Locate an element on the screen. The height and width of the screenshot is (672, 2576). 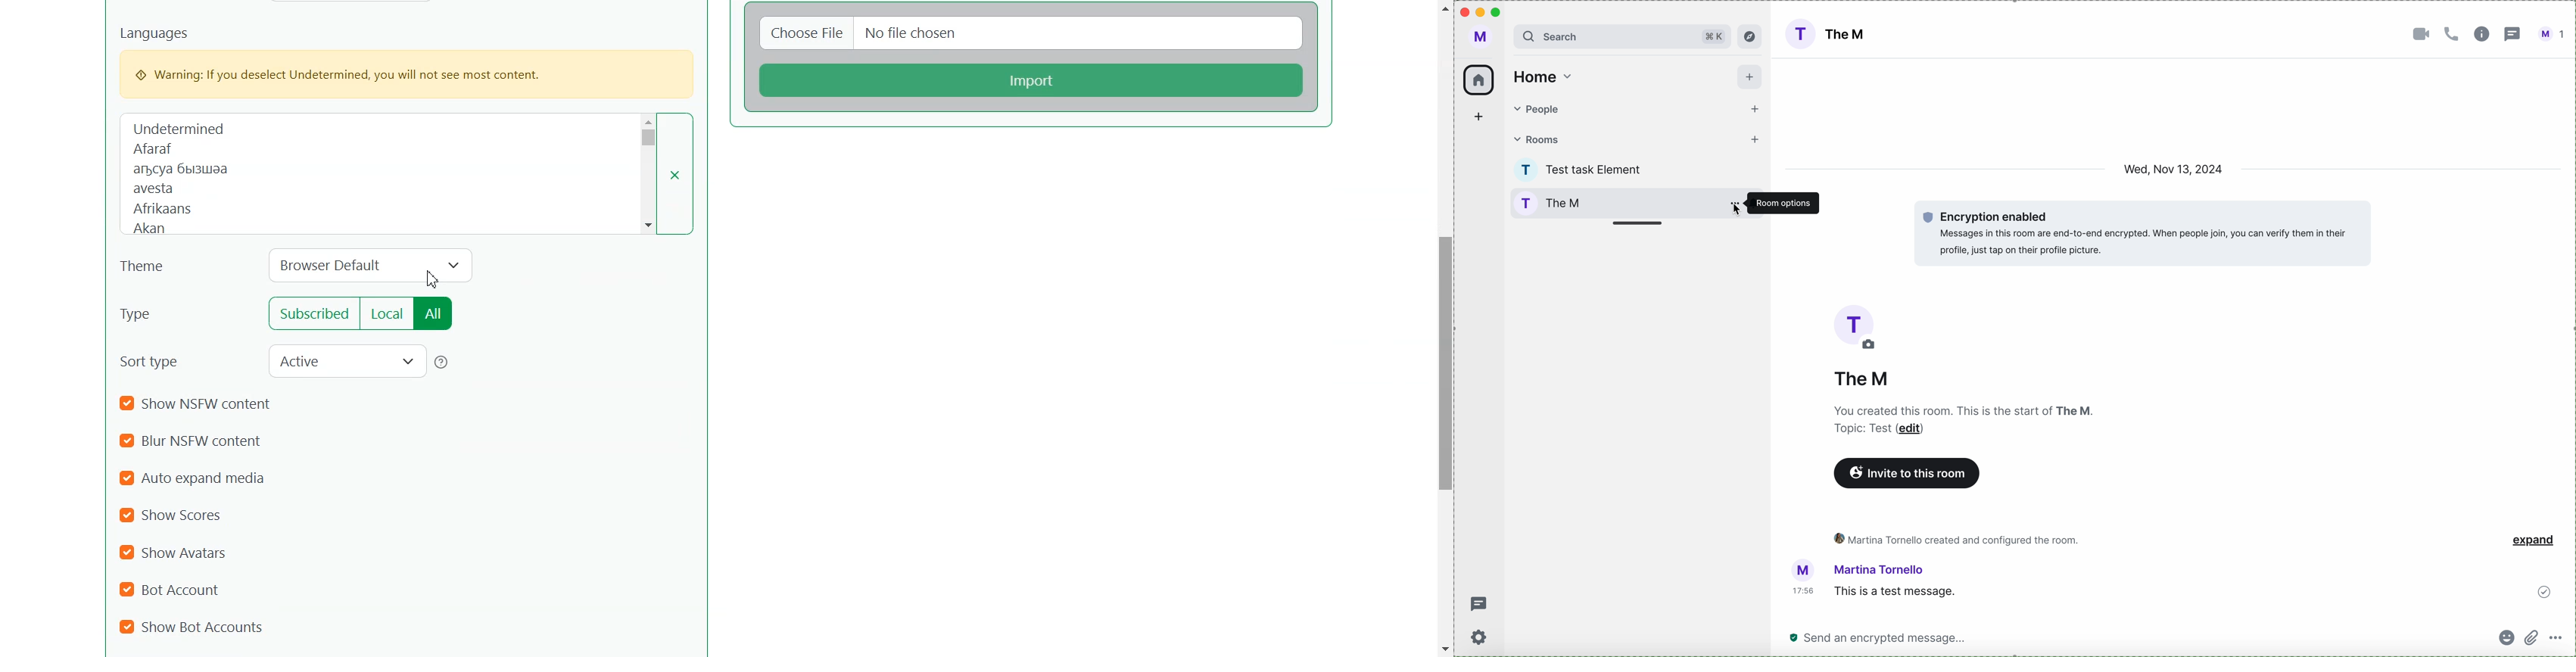
edit is located at coordinates (1915, 429).